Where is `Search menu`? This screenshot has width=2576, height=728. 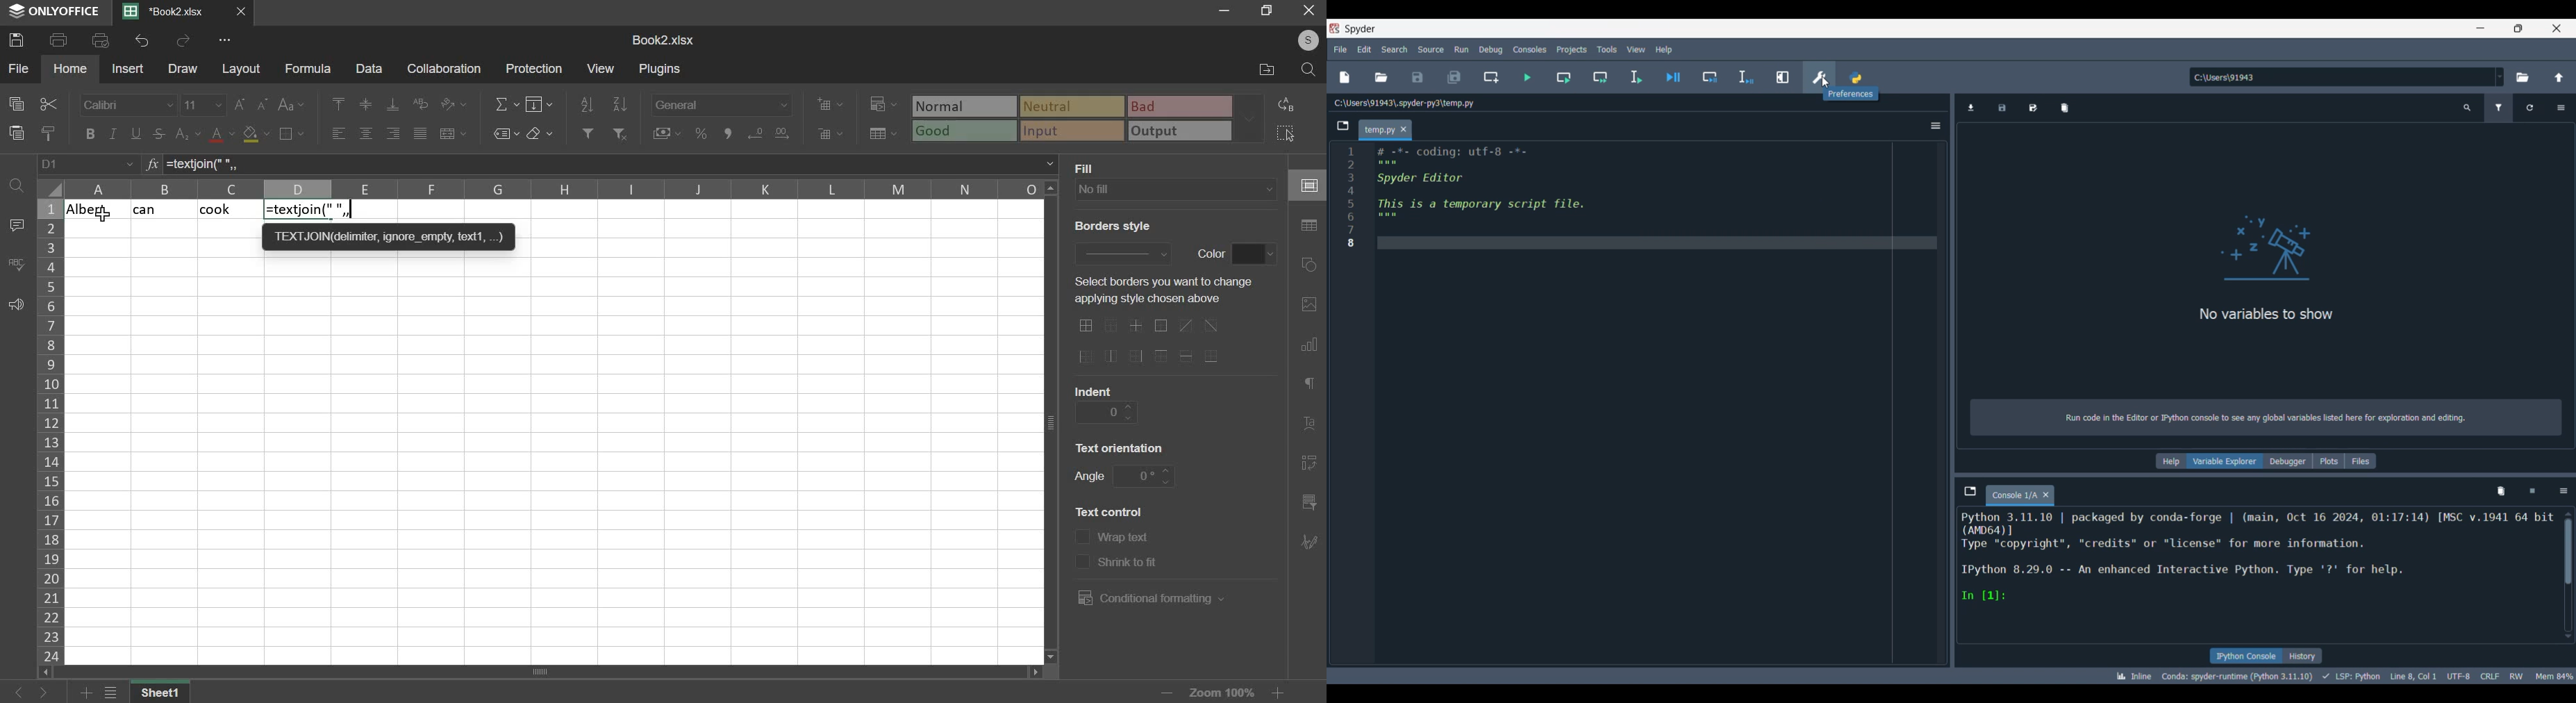
Search menu is located at coordinates (1394, 49).